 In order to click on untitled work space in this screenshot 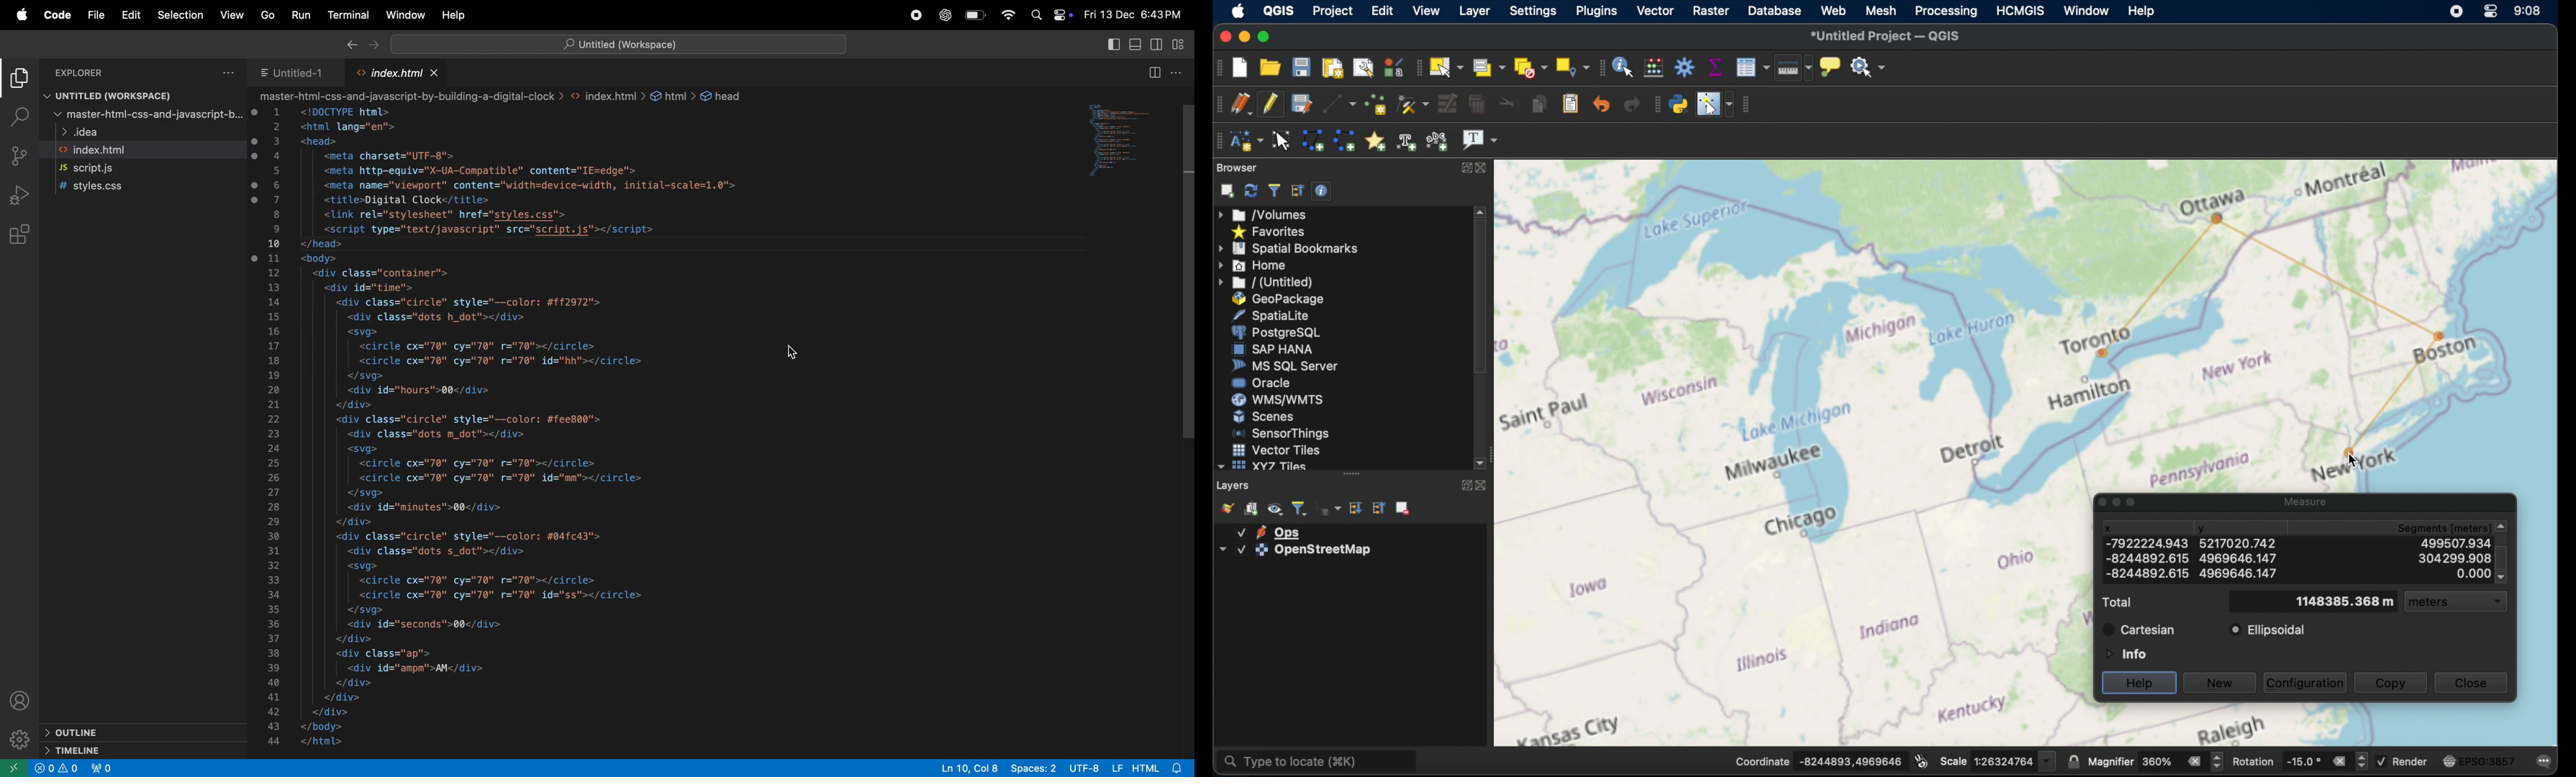, I will do `click(109, 96)`.